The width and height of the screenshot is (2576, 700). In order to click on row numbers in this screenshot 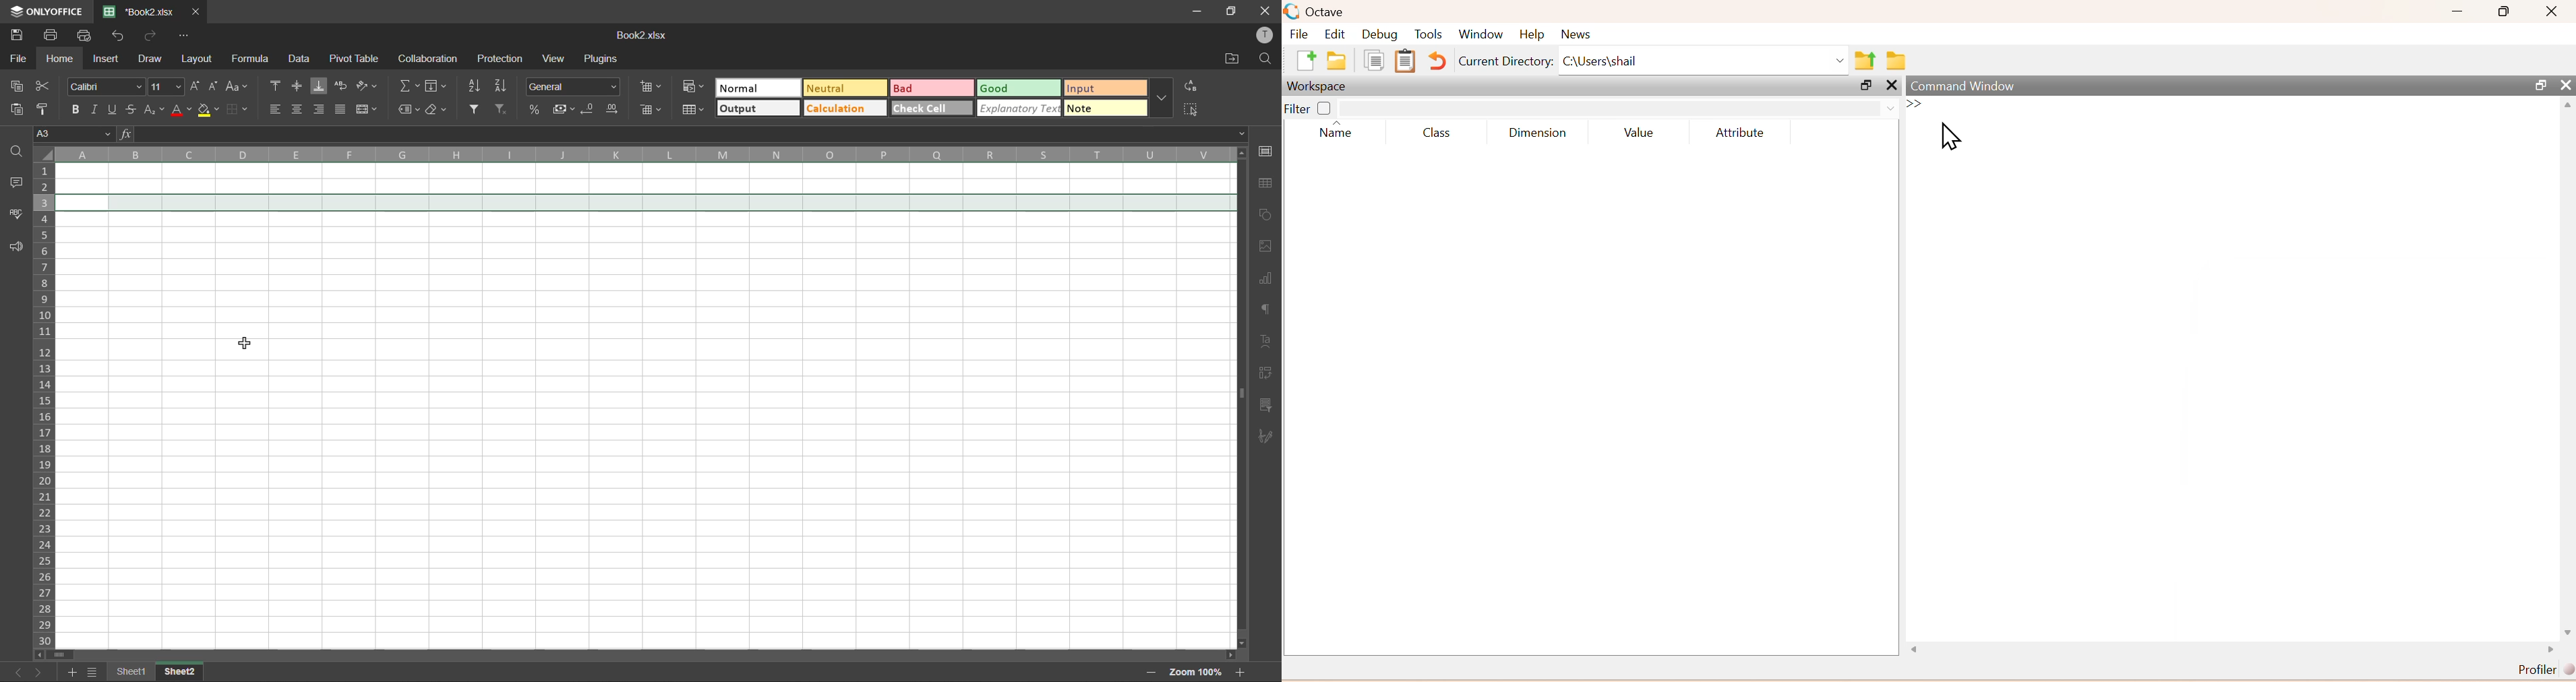, I will do `click(44, 403)`.